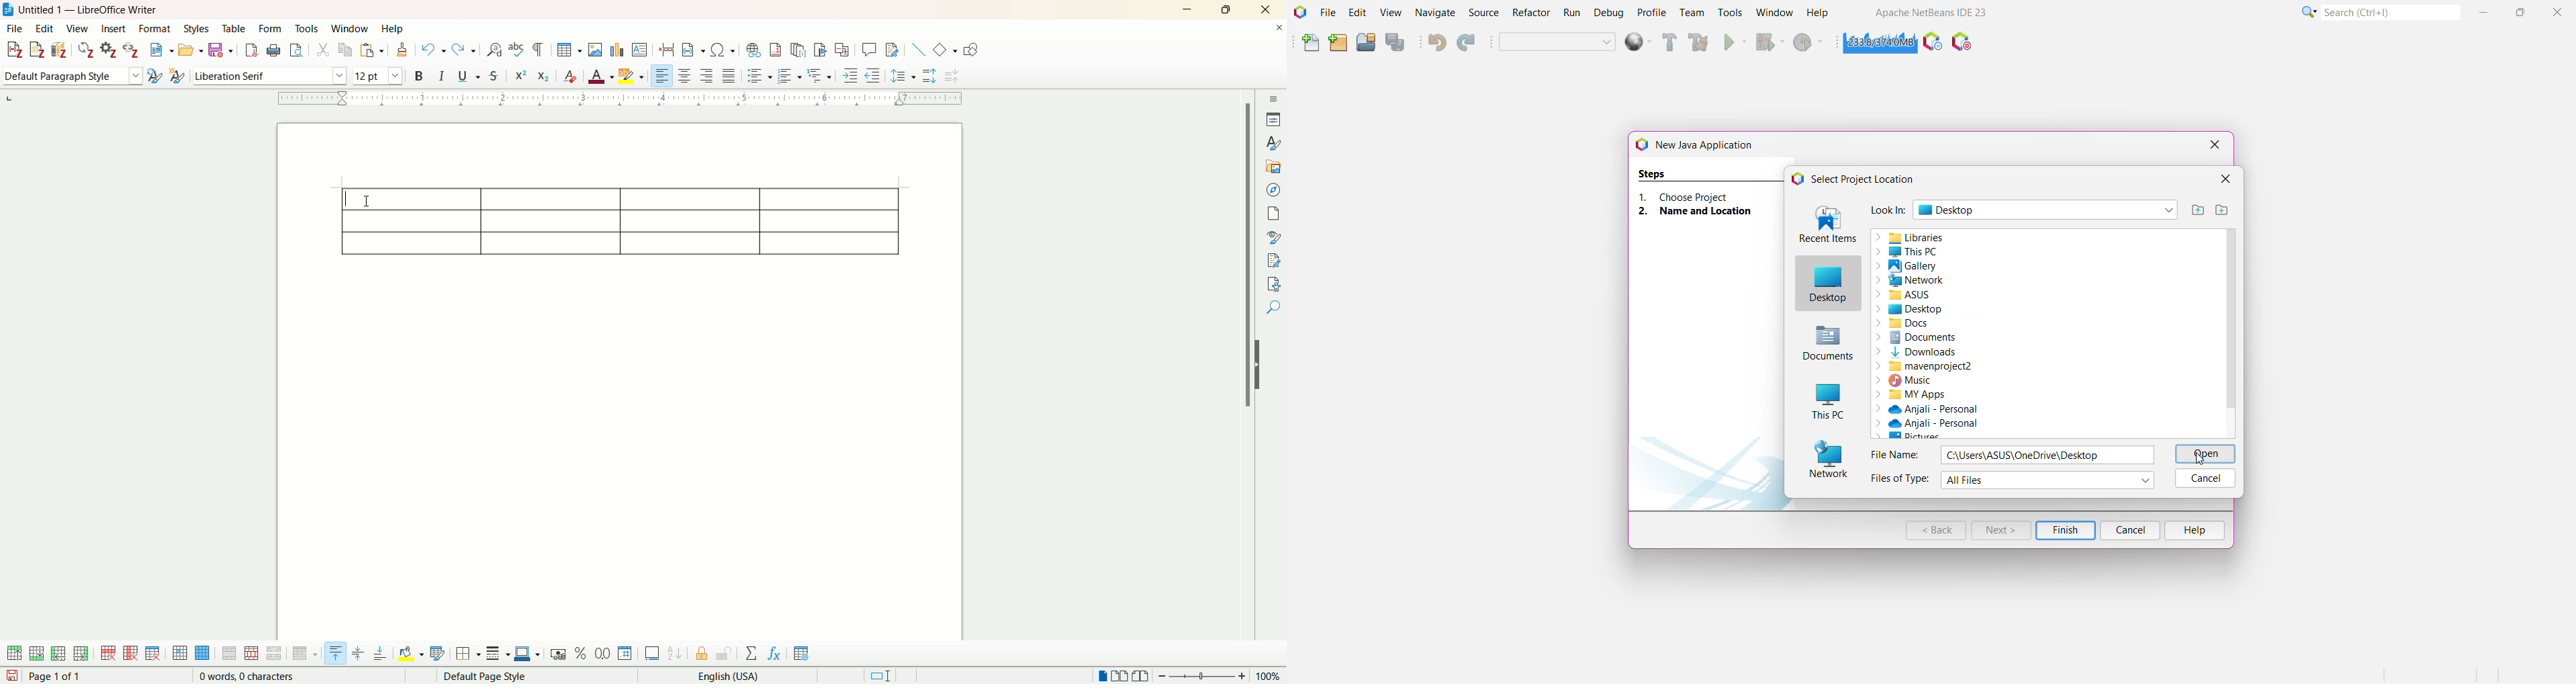  Describe the element at coordinates (946, 50) in the screenshot. I see `basic shapes` at that location.